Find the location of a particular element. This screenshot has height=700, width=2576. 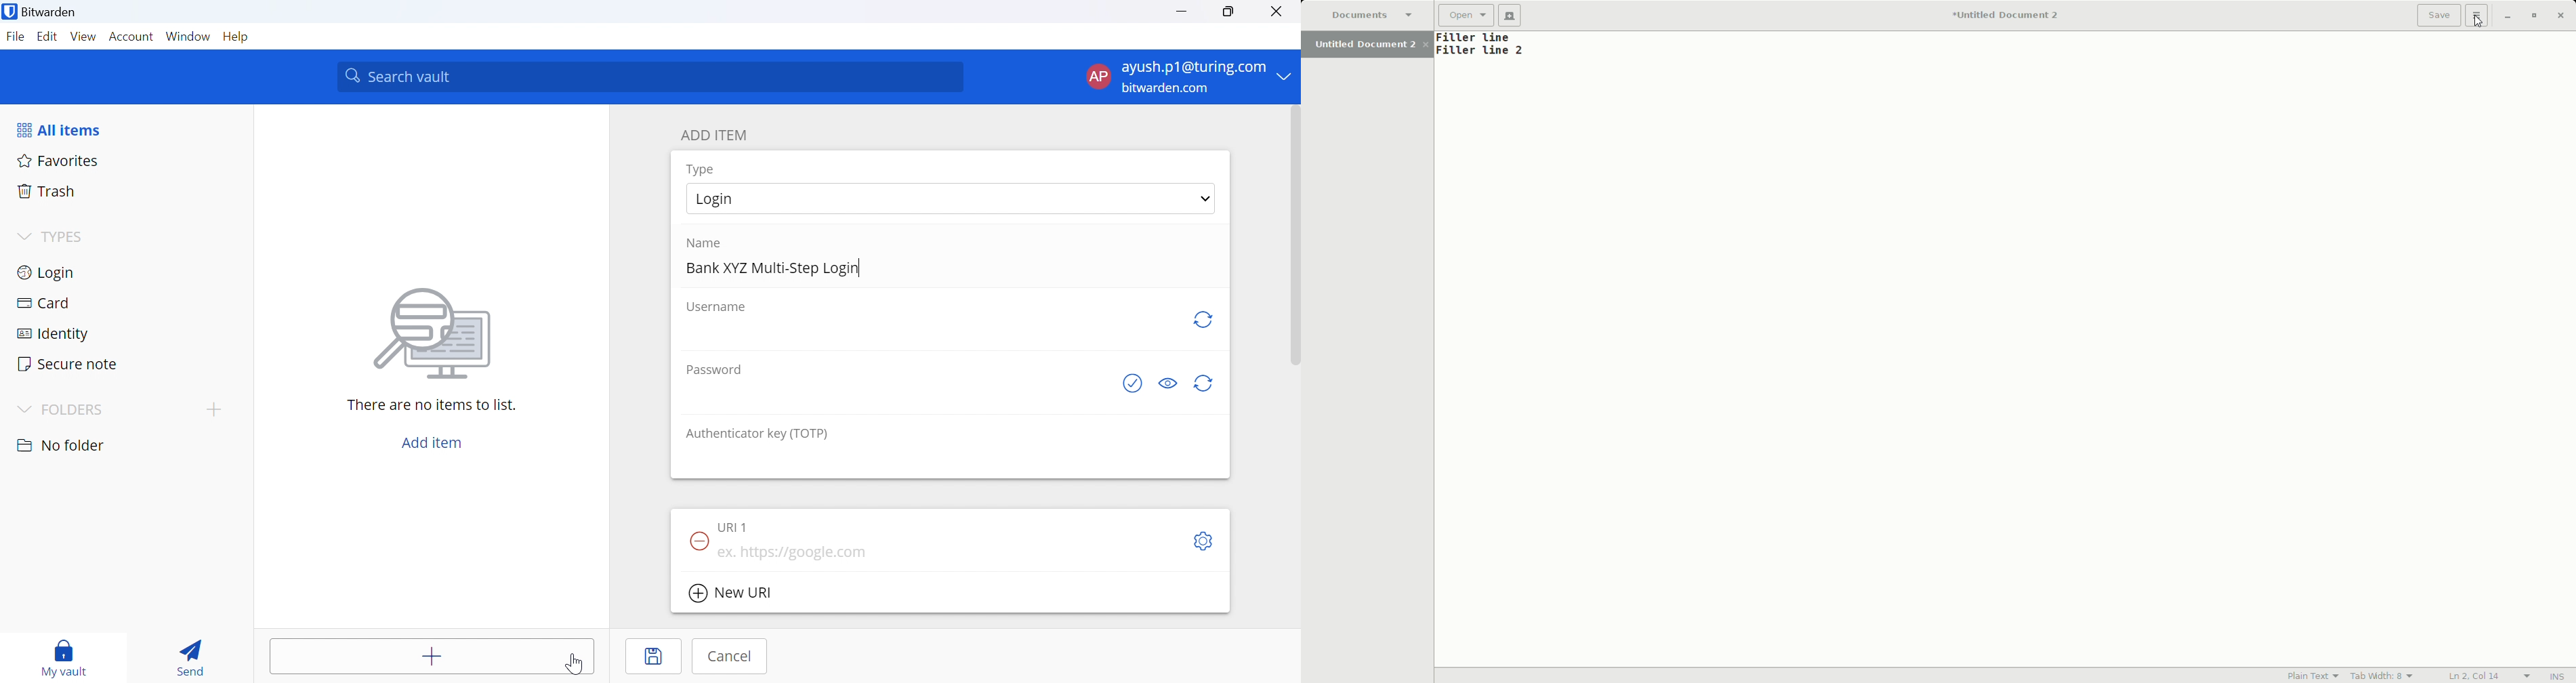

Name is located at coordinates (707, 243).